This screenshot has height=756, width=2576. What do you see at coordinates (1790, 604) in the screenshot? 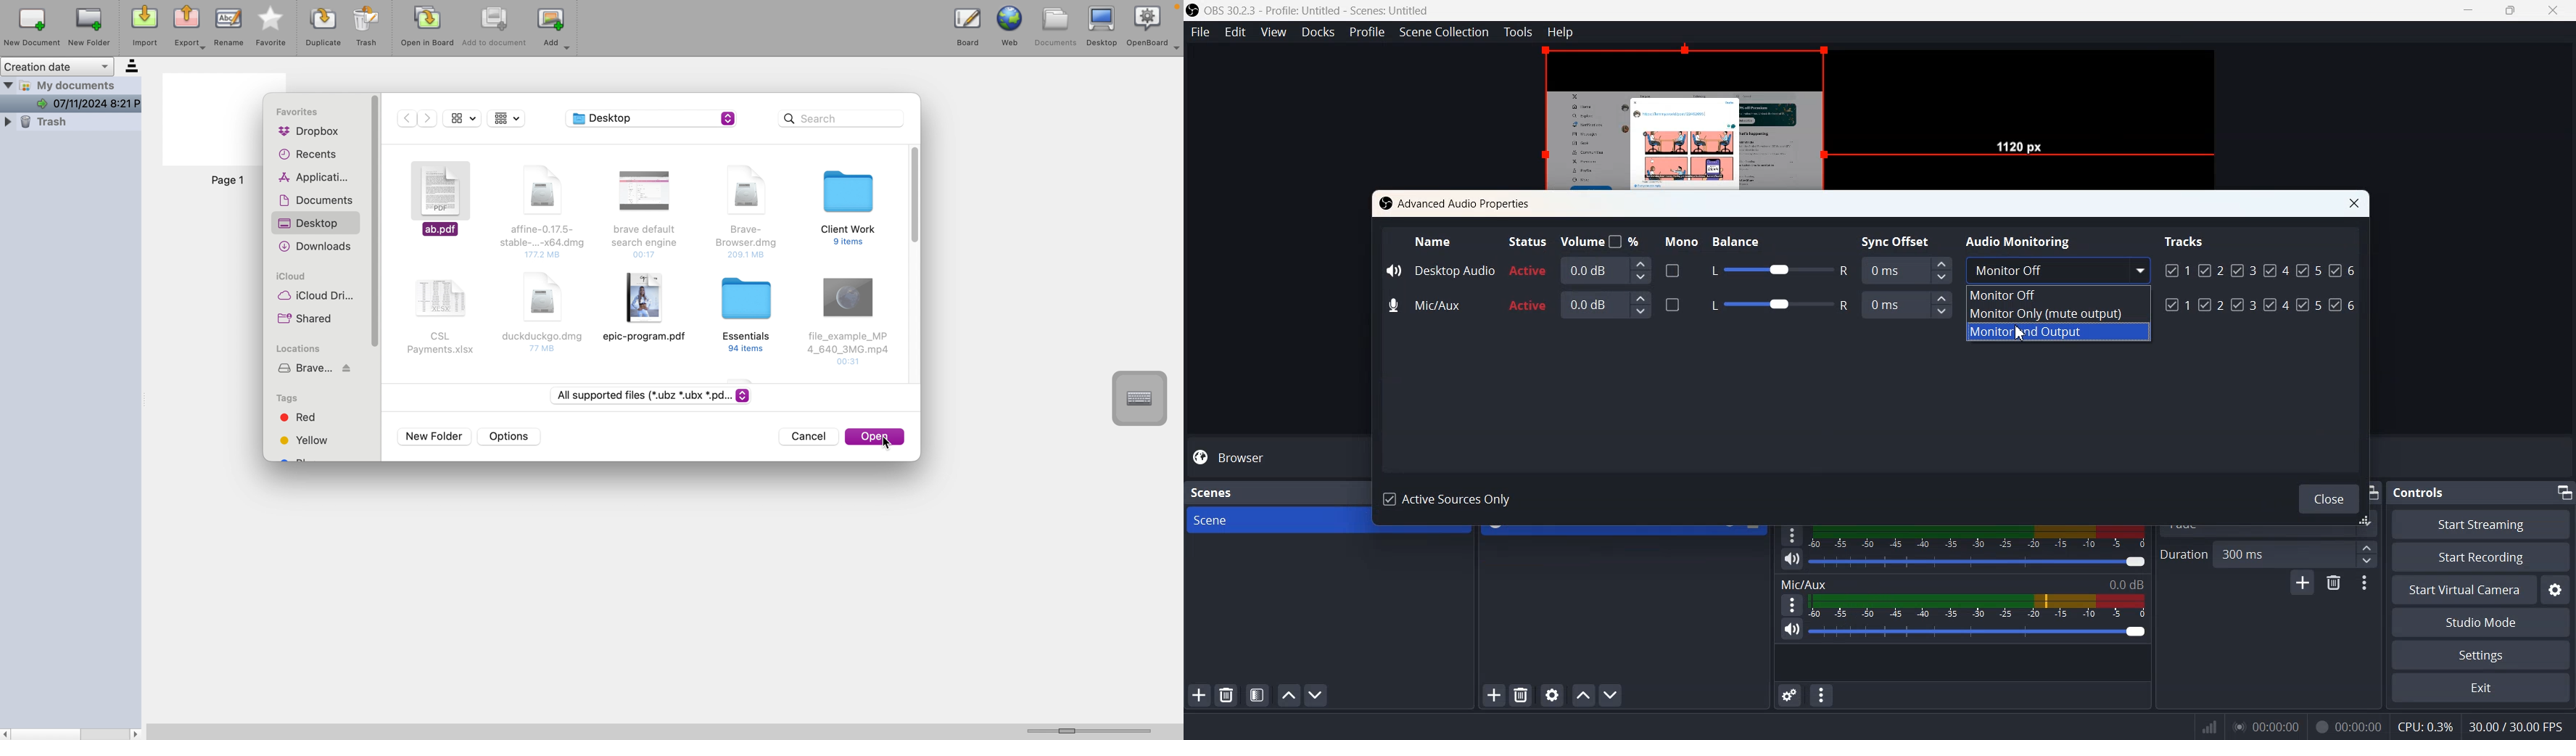
I see `More` at bounding box center [1790, 604].